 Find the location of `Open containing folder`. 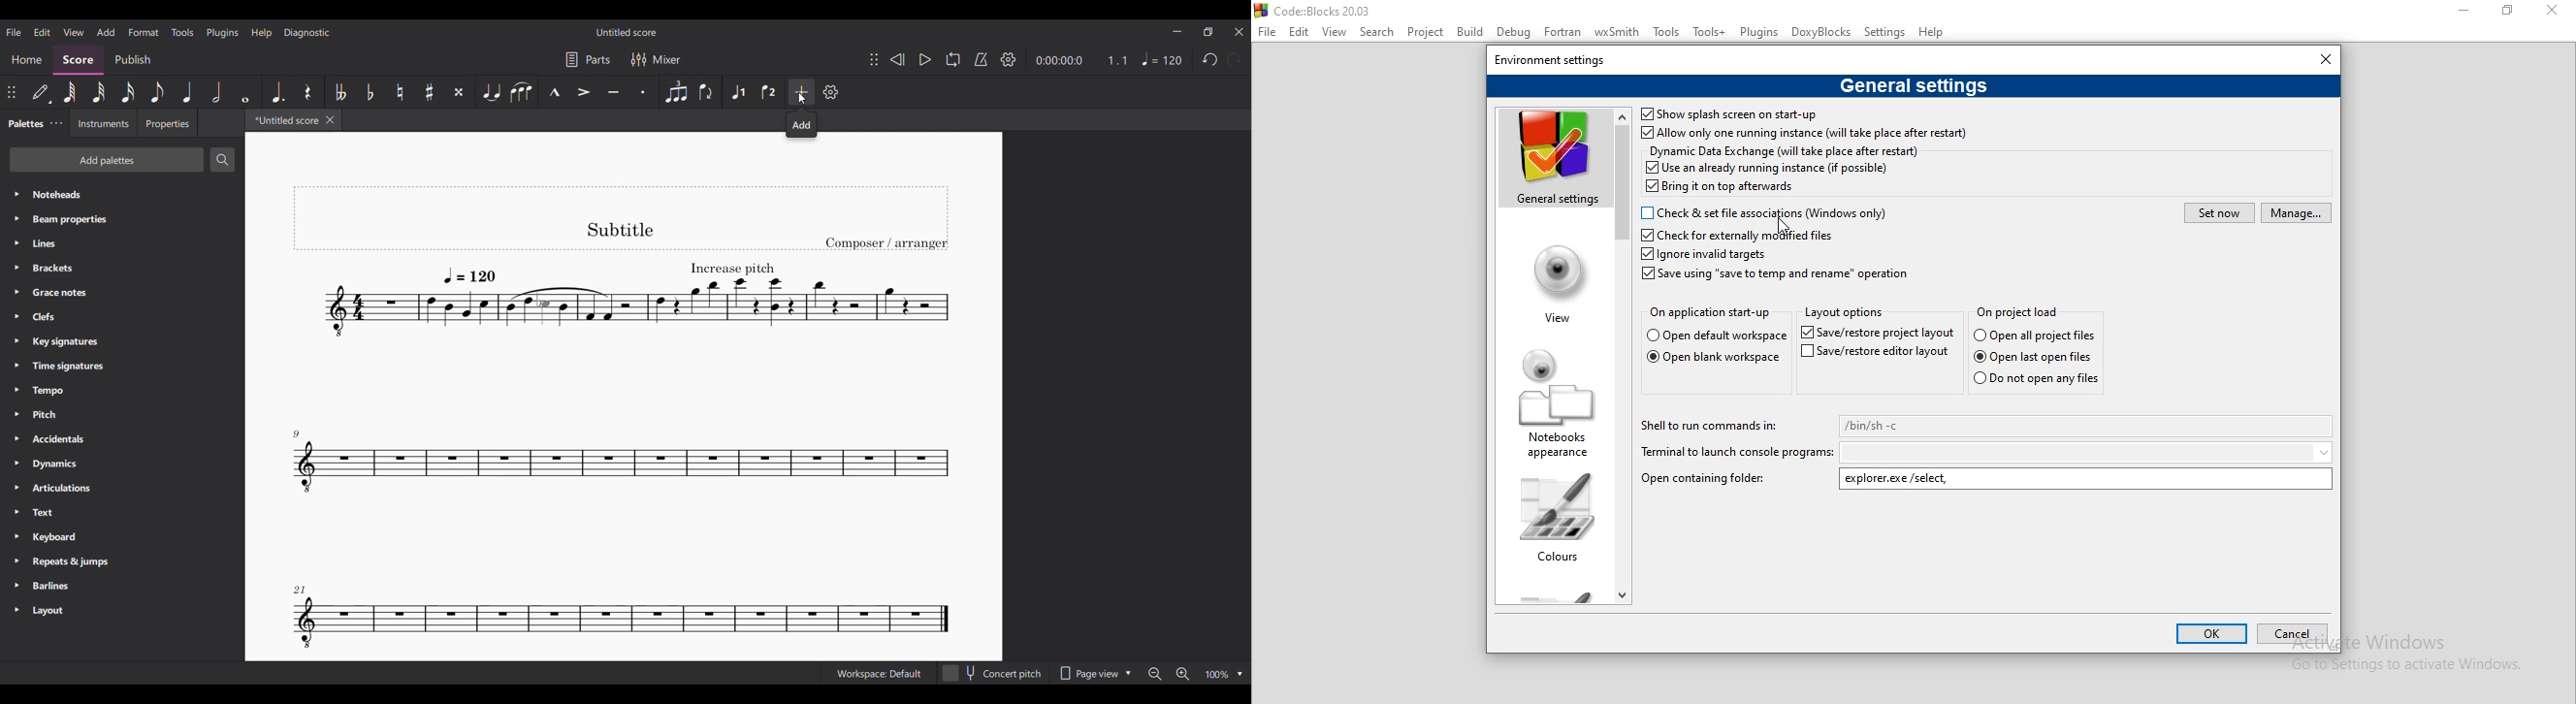

Open containing folder is located at coordinates (1703, 477).